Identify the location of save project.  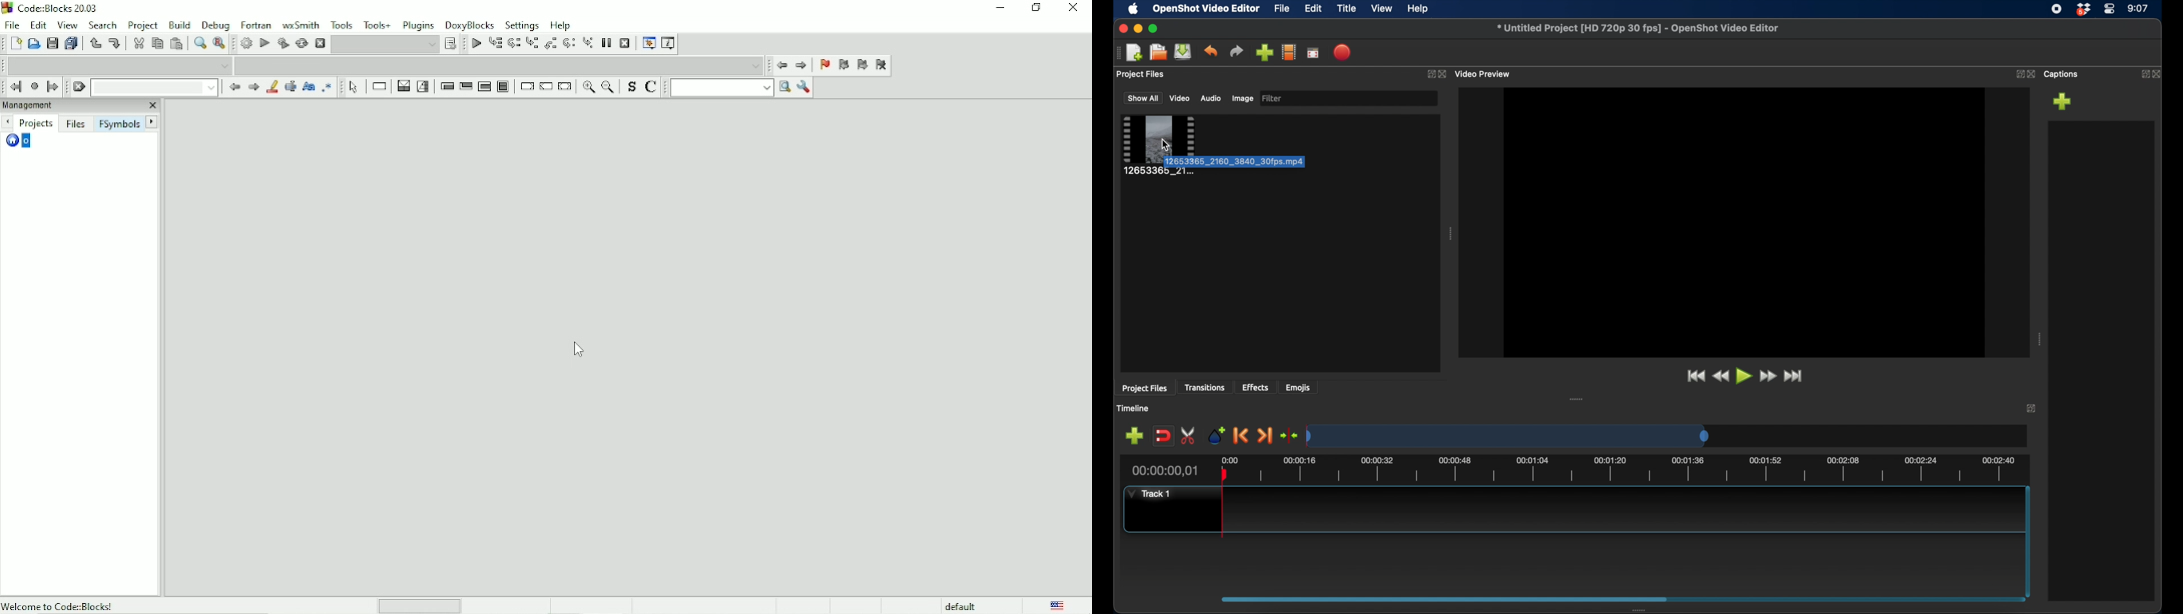
(1184, 52).